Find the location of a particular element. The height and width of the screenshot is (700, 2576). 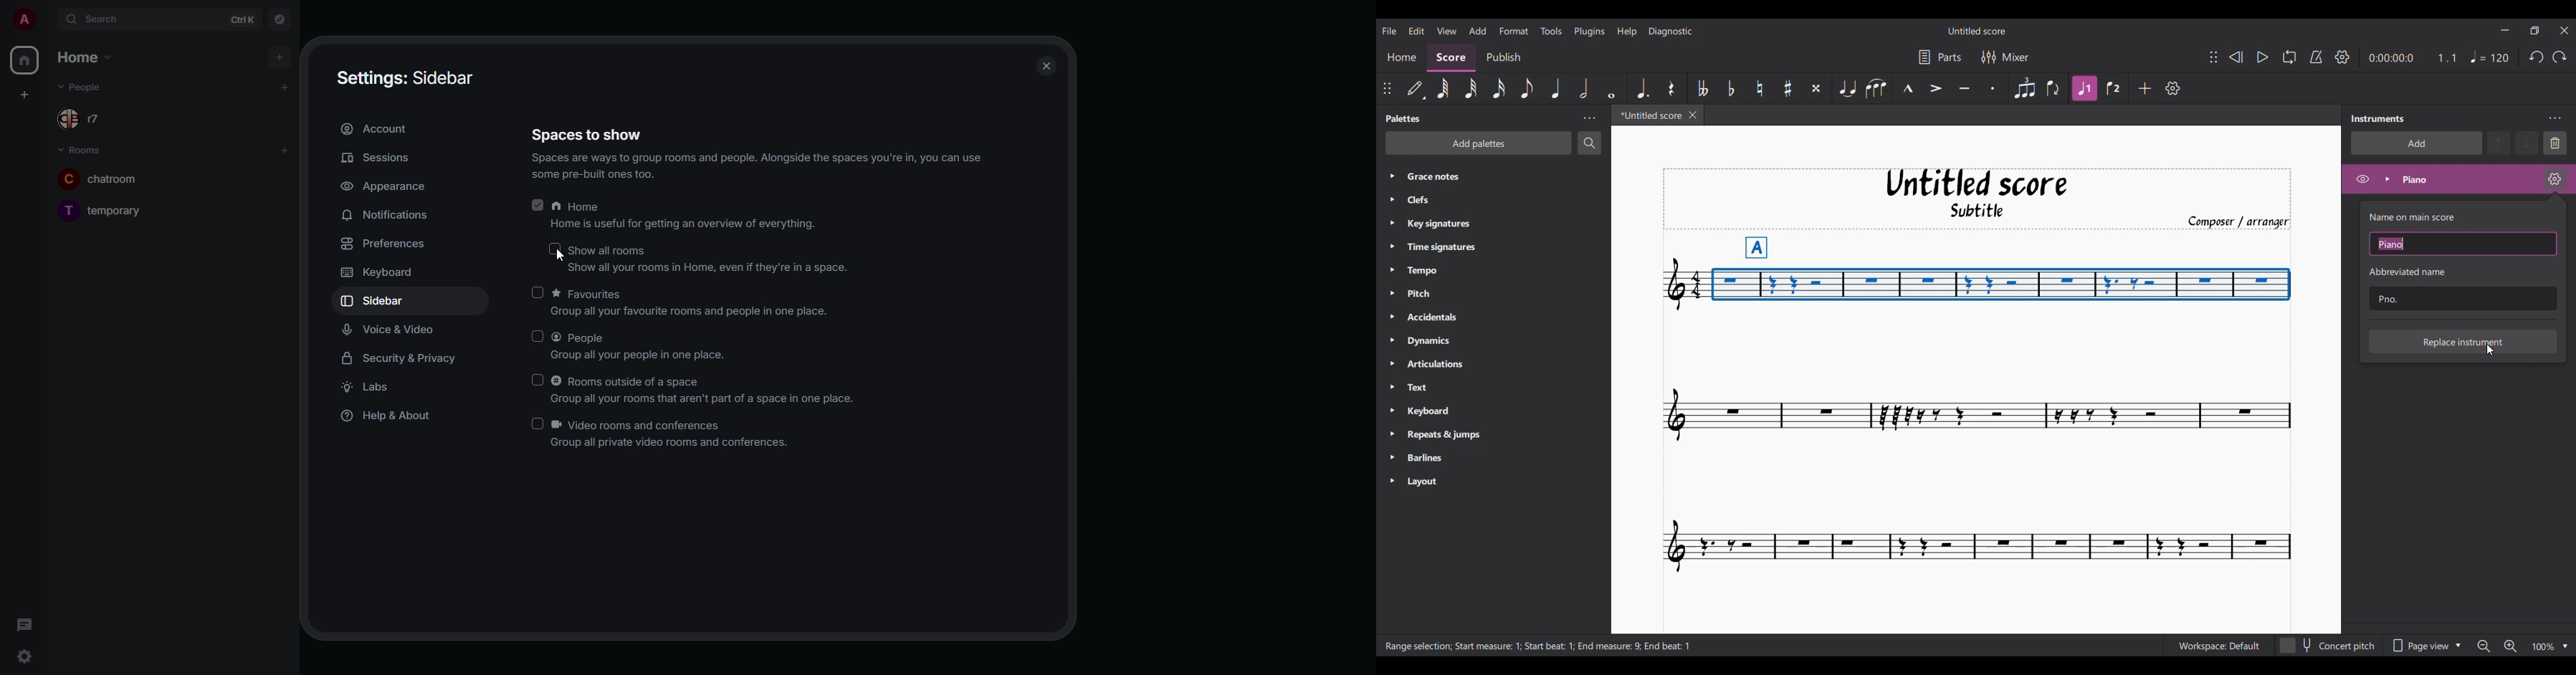

Show in a smaller interface is located at coordinates (2535, 31).